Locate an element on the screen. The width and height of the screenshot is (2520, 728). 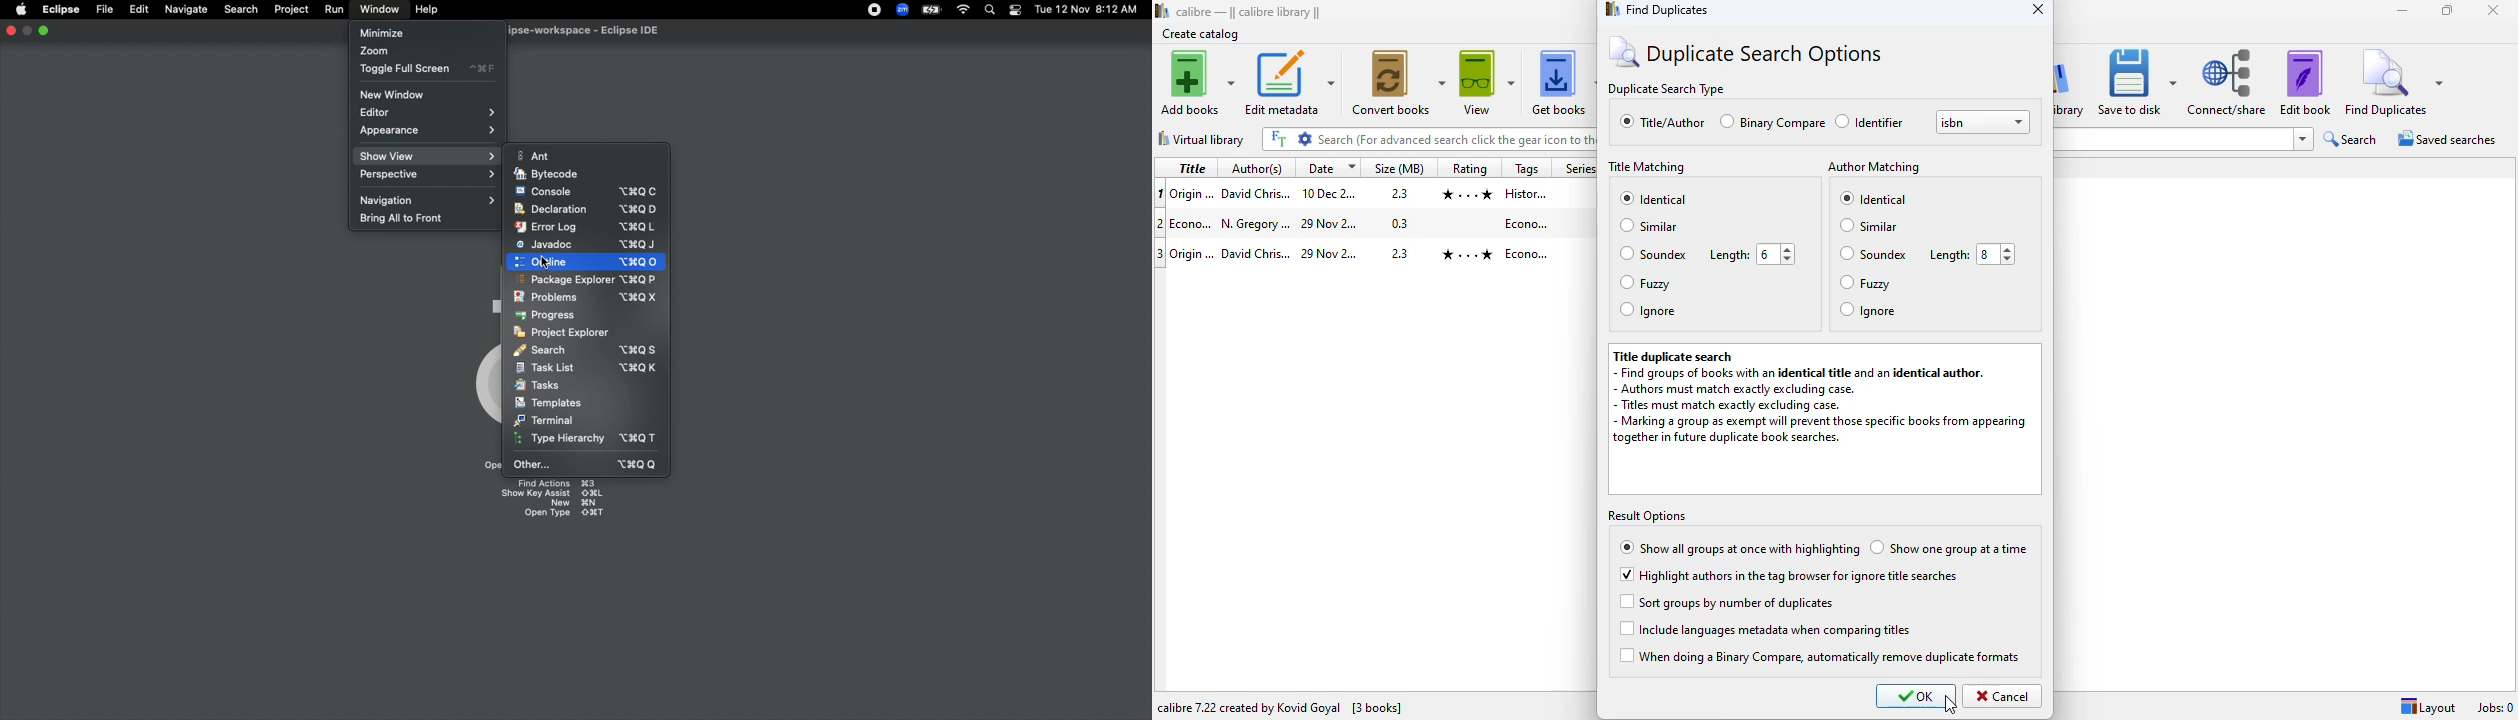
get books is located at coordinates (1564, 81).